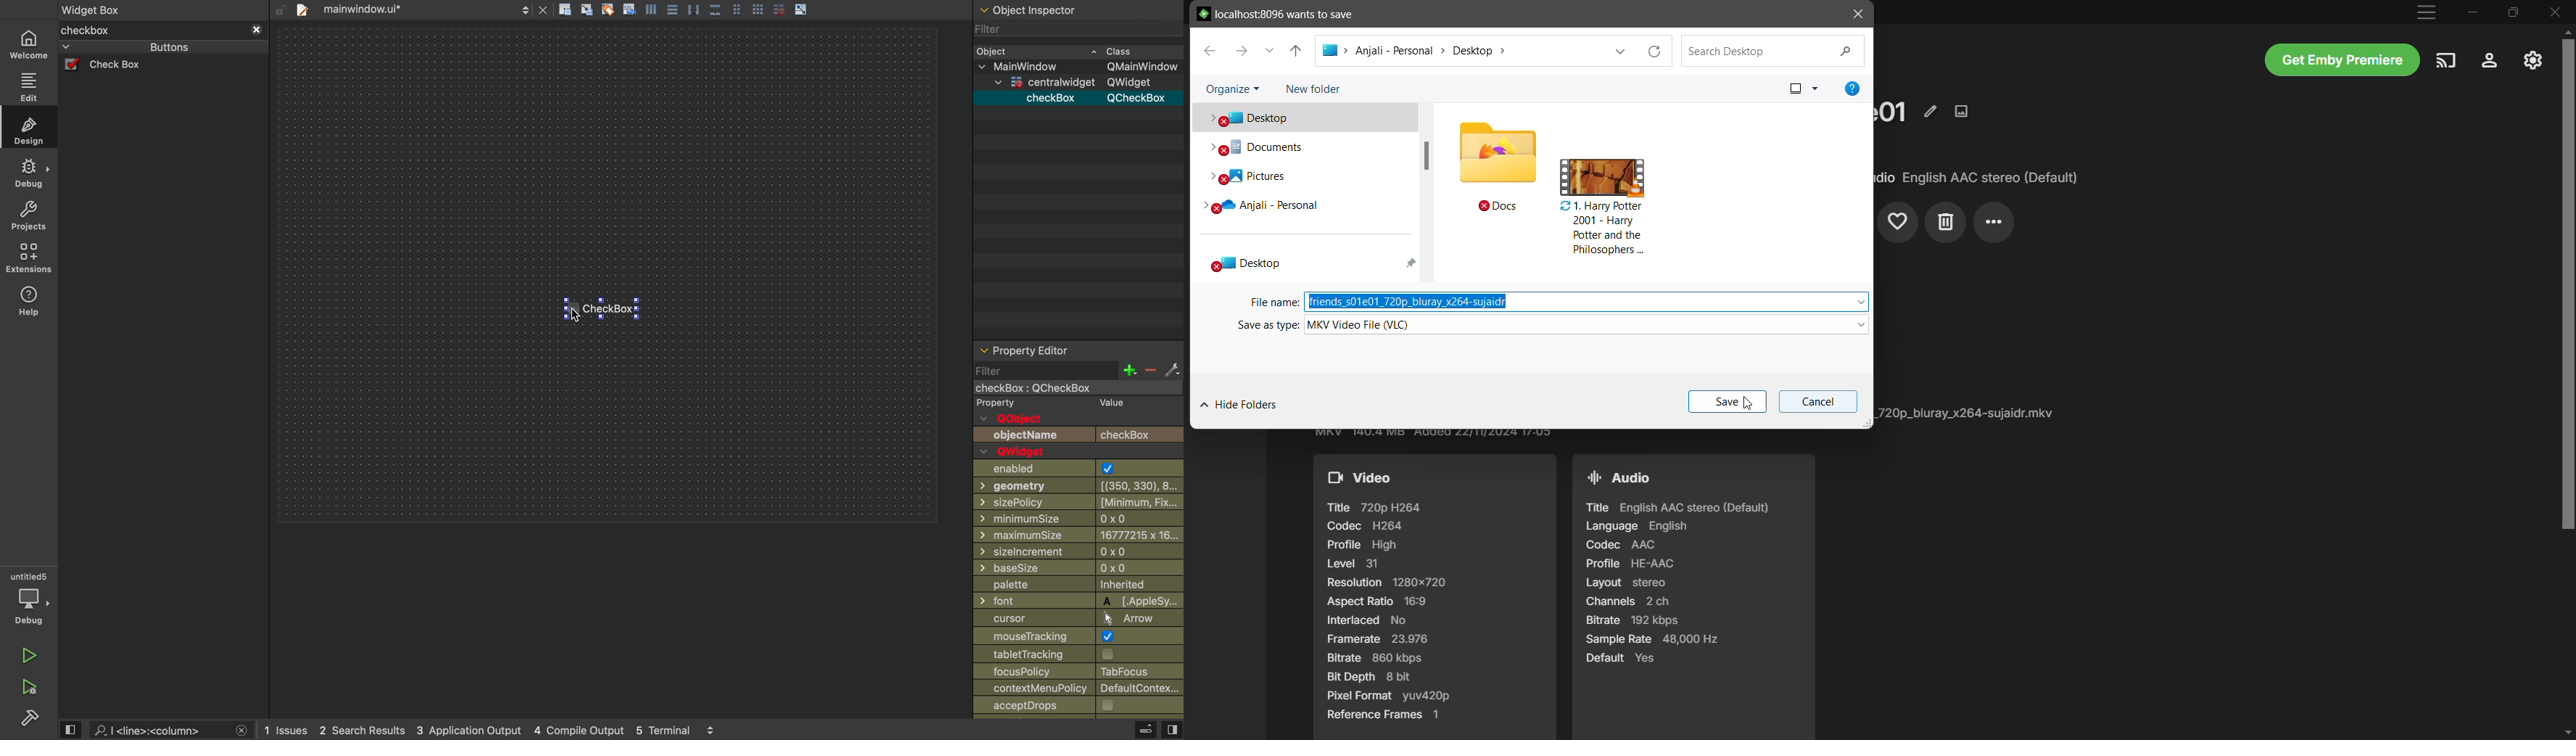 This screenshot has width=2576, height=756. I want to click on insert text, so click(629, 9).